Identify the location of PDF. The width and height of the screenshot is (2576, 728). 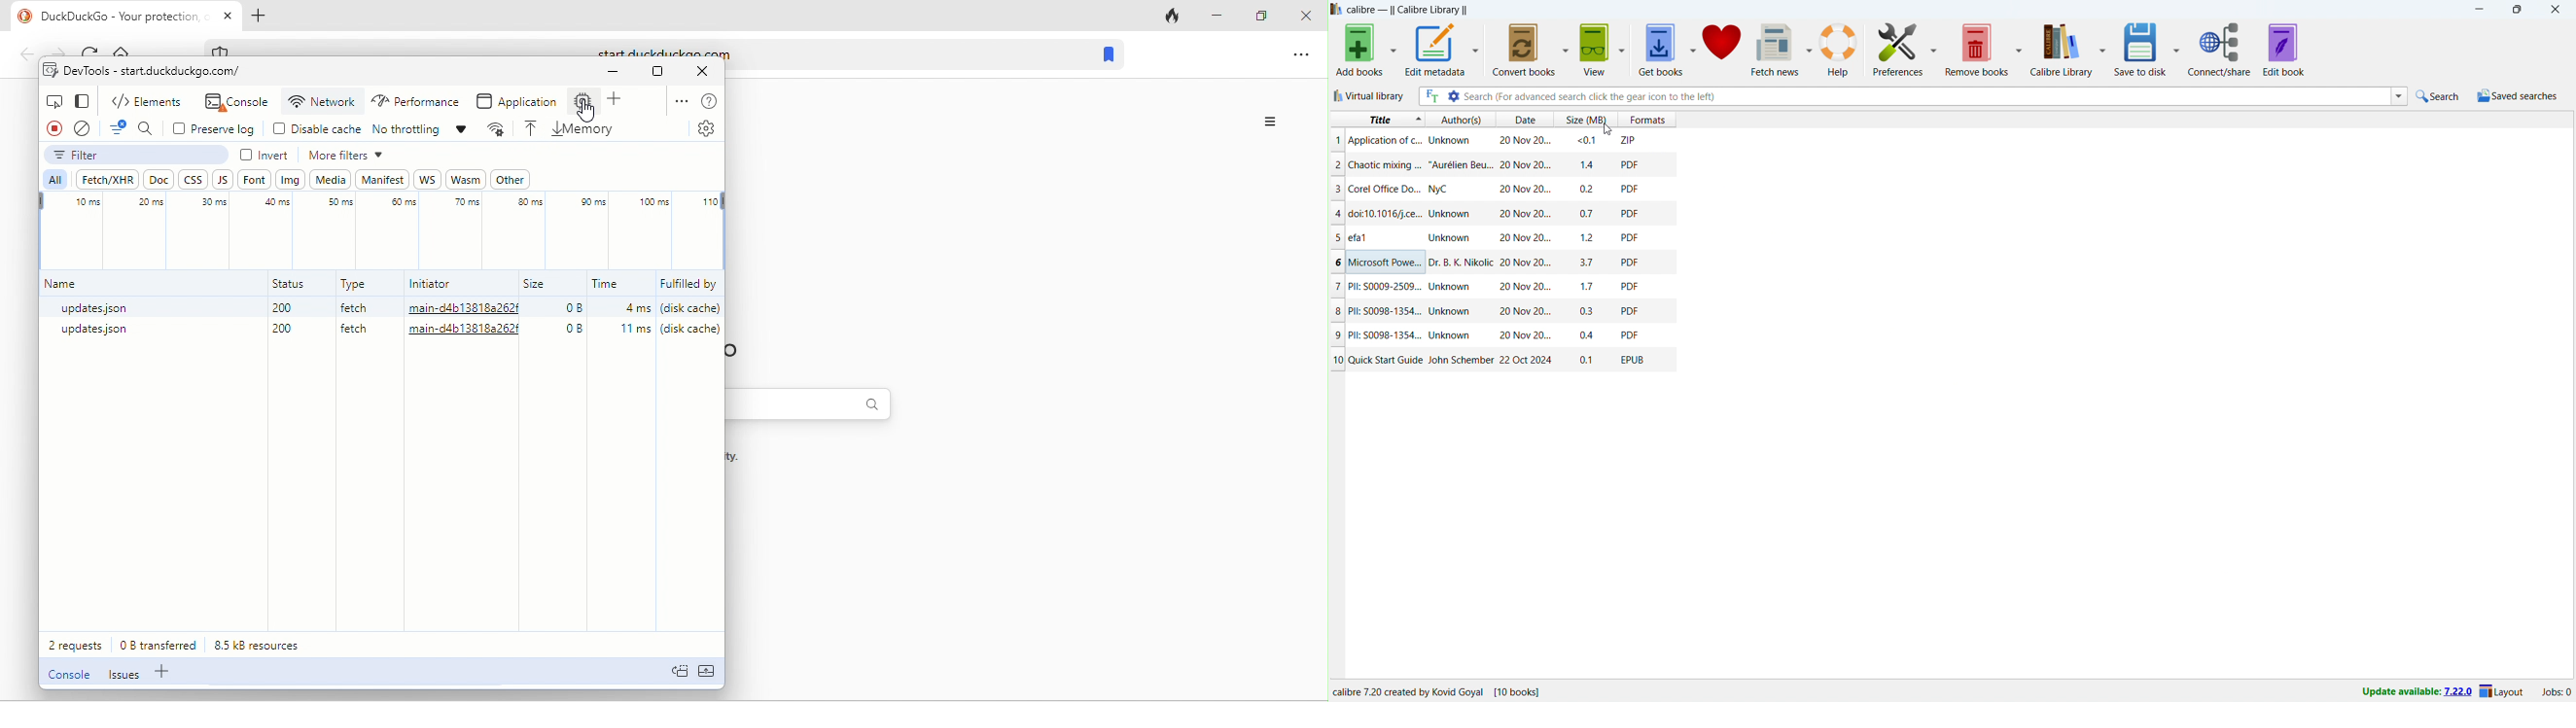
(1632, 164).